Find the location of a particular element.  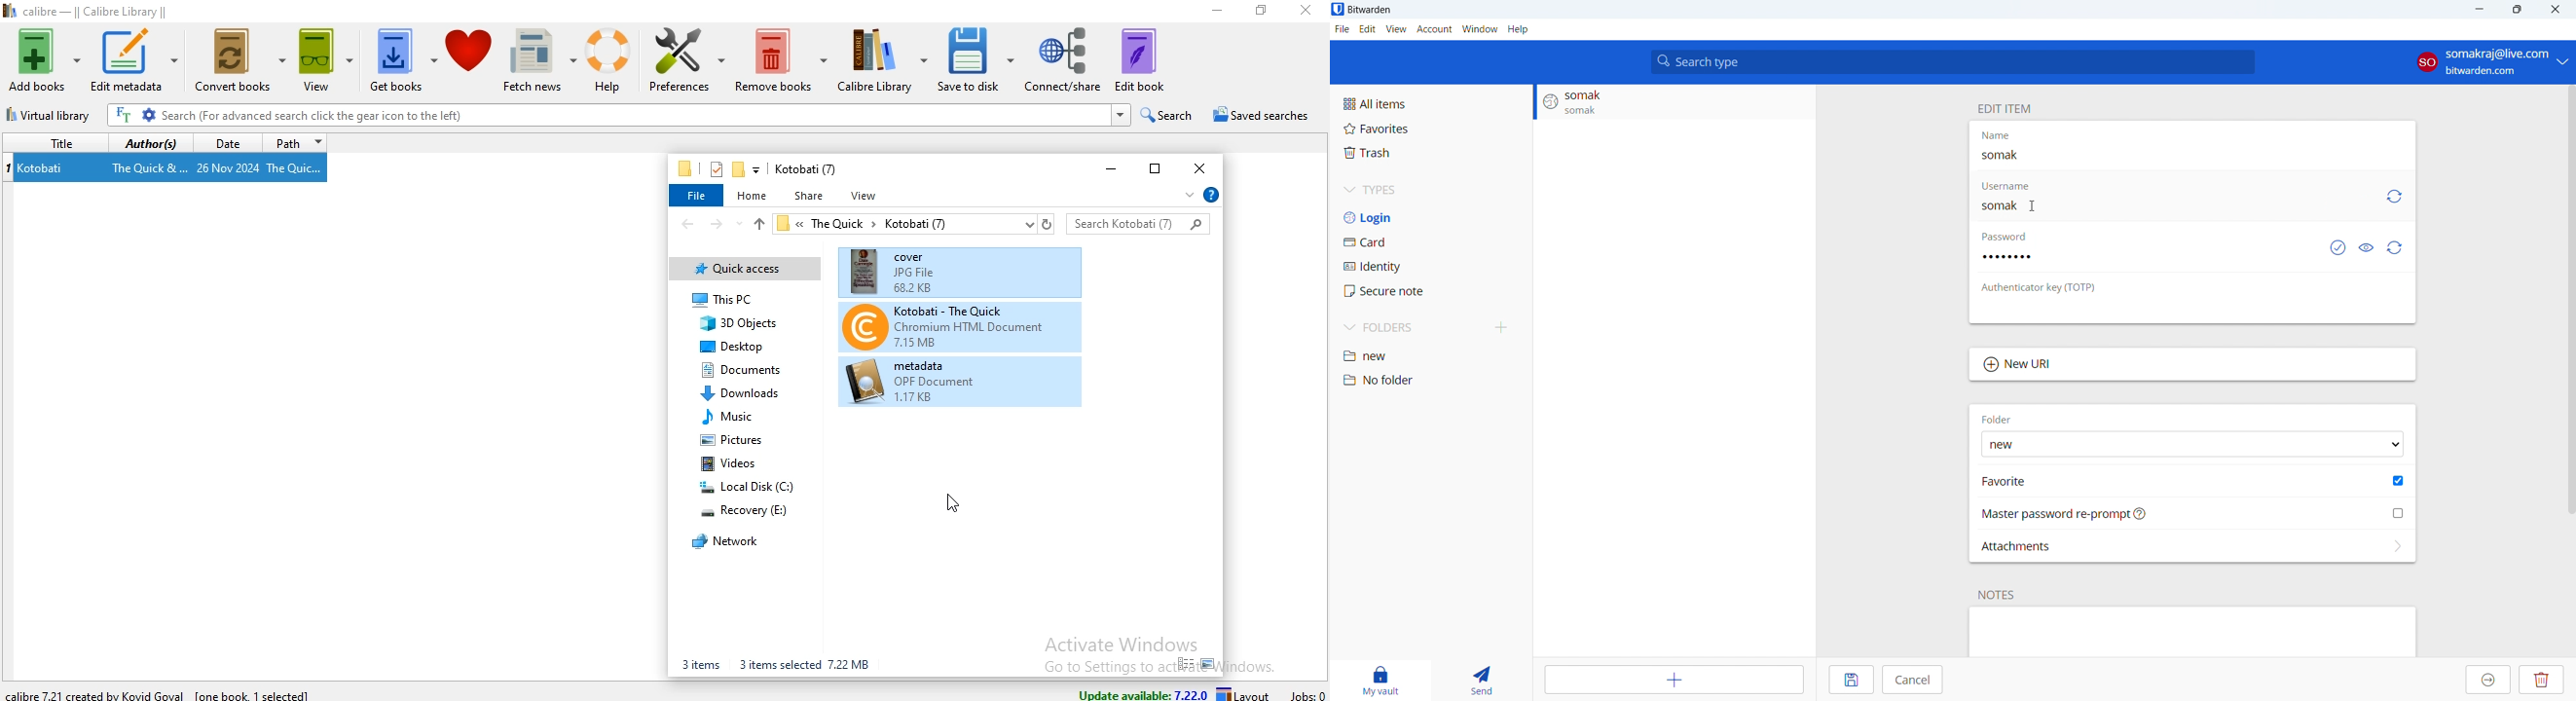

path is located at coordinates (295, 143).